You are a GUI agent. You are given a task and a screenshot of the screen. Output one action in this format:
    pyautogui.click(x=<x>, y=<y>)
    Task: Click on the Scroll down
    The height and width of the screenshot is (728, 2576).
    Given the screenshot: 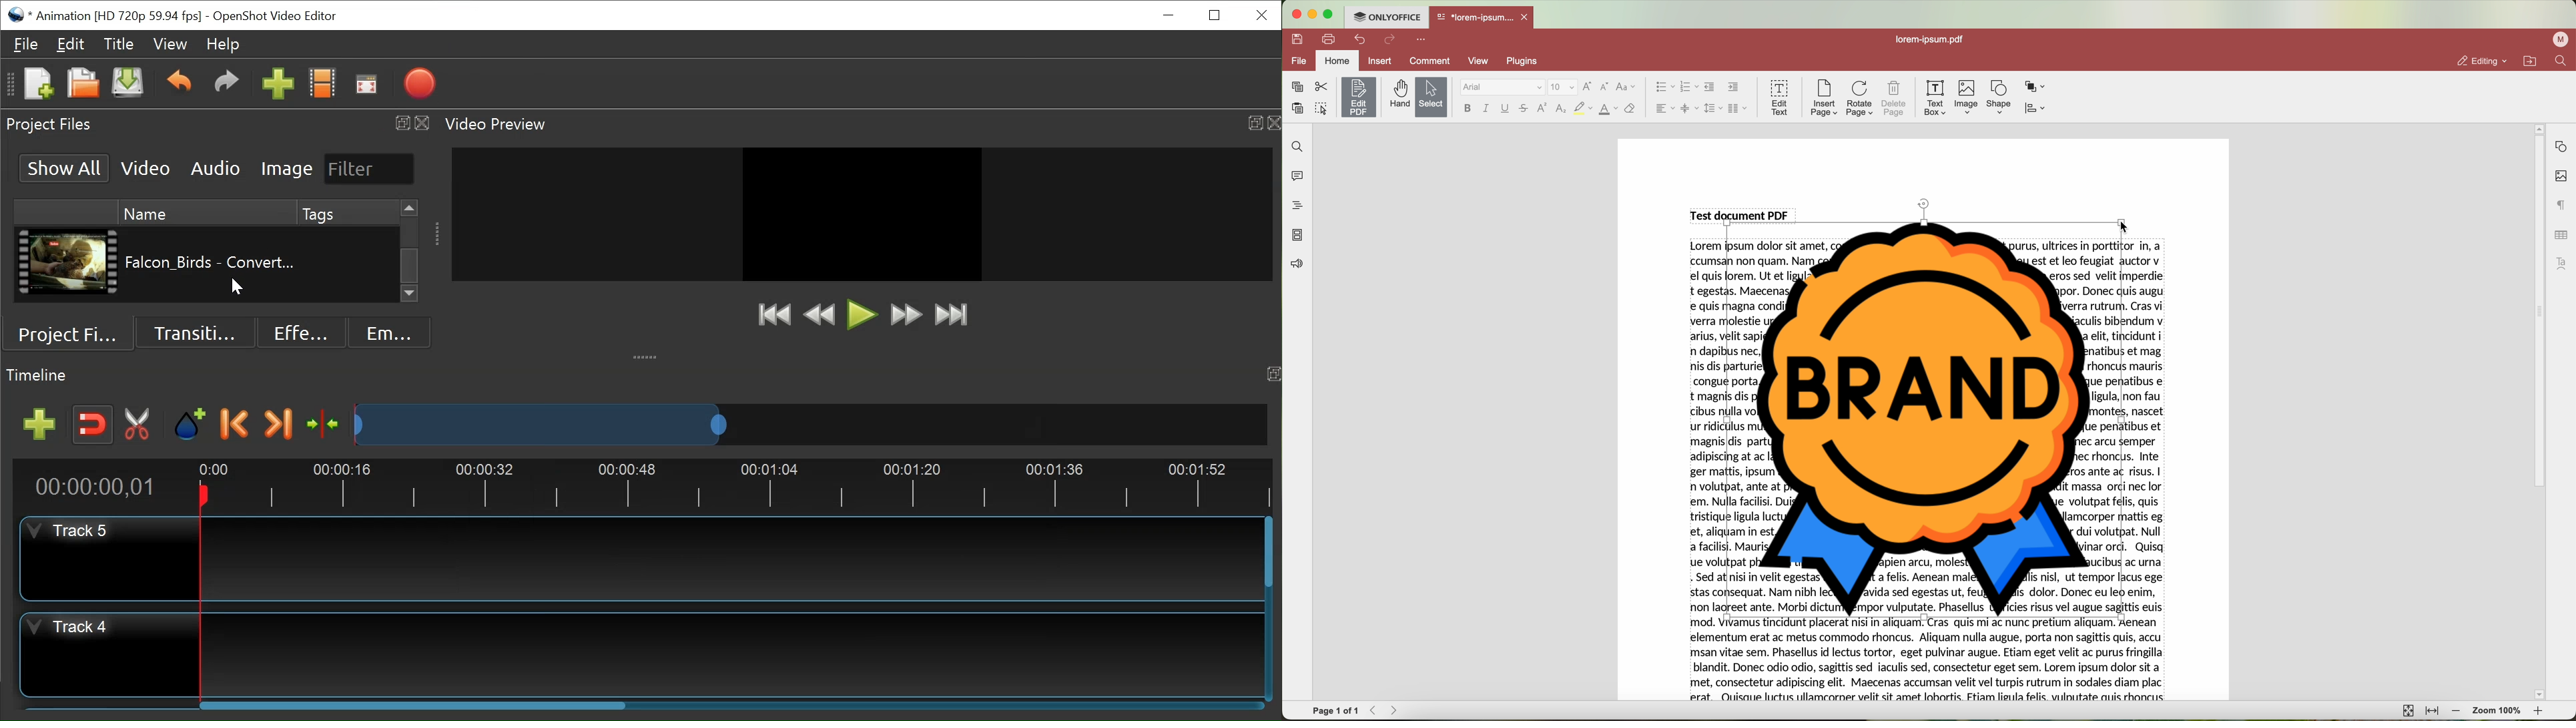 What is the action you would take?
    pyautogui.click(x=411, y=294)
    